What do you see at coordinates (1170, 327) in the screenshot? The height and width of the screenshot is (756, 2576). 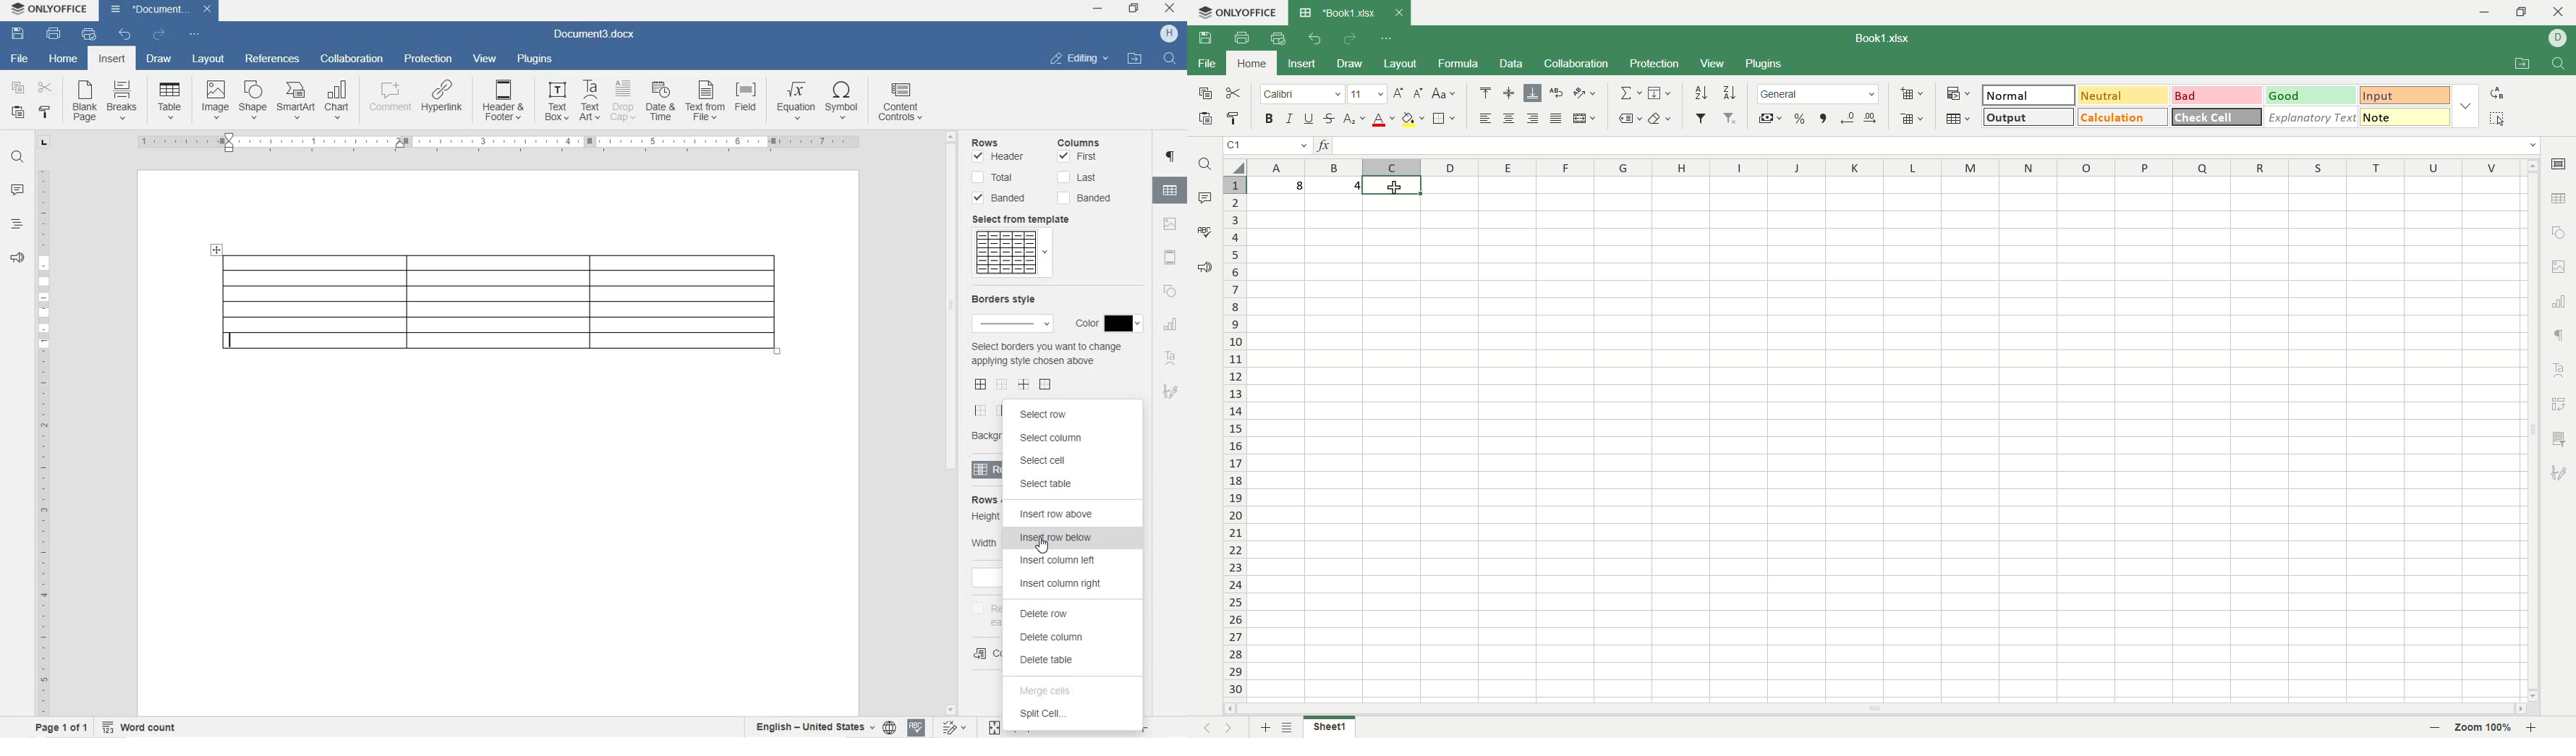 I see `CHART SETTINGS` at bounding box center [1170, 327].